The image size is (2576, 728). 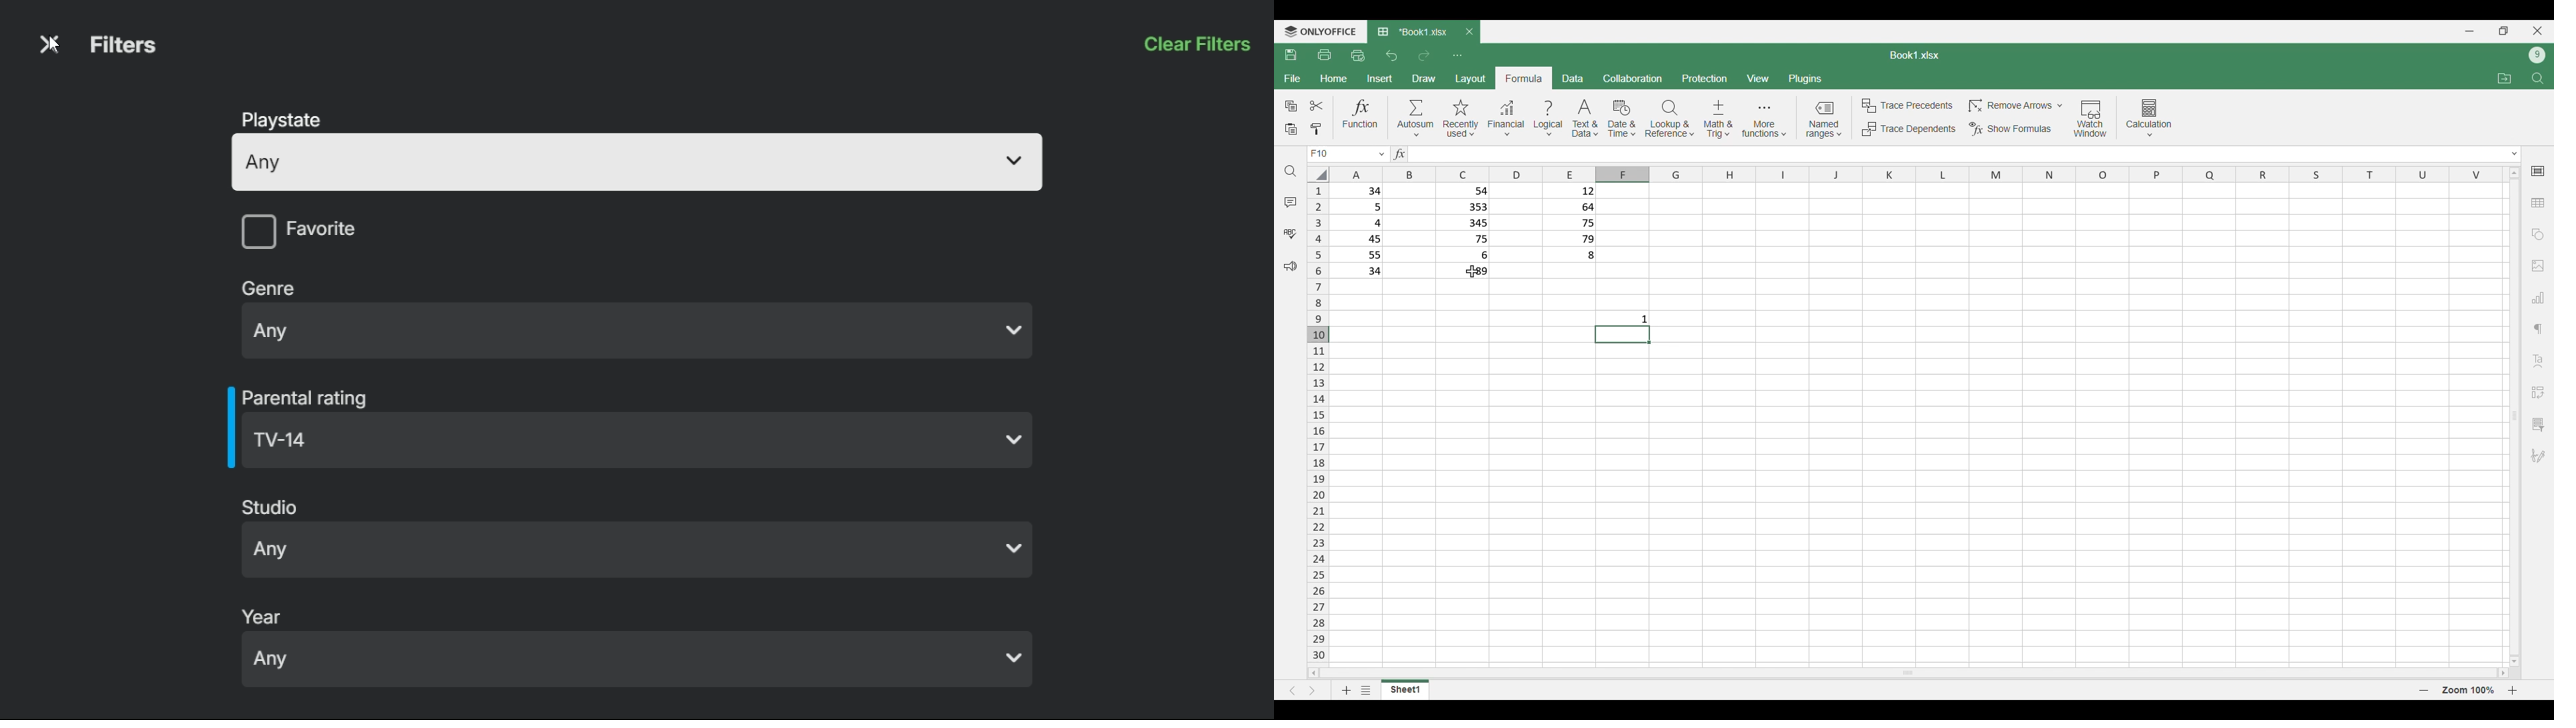 I want to click on Named ranges, so click(x=1823, y=119).